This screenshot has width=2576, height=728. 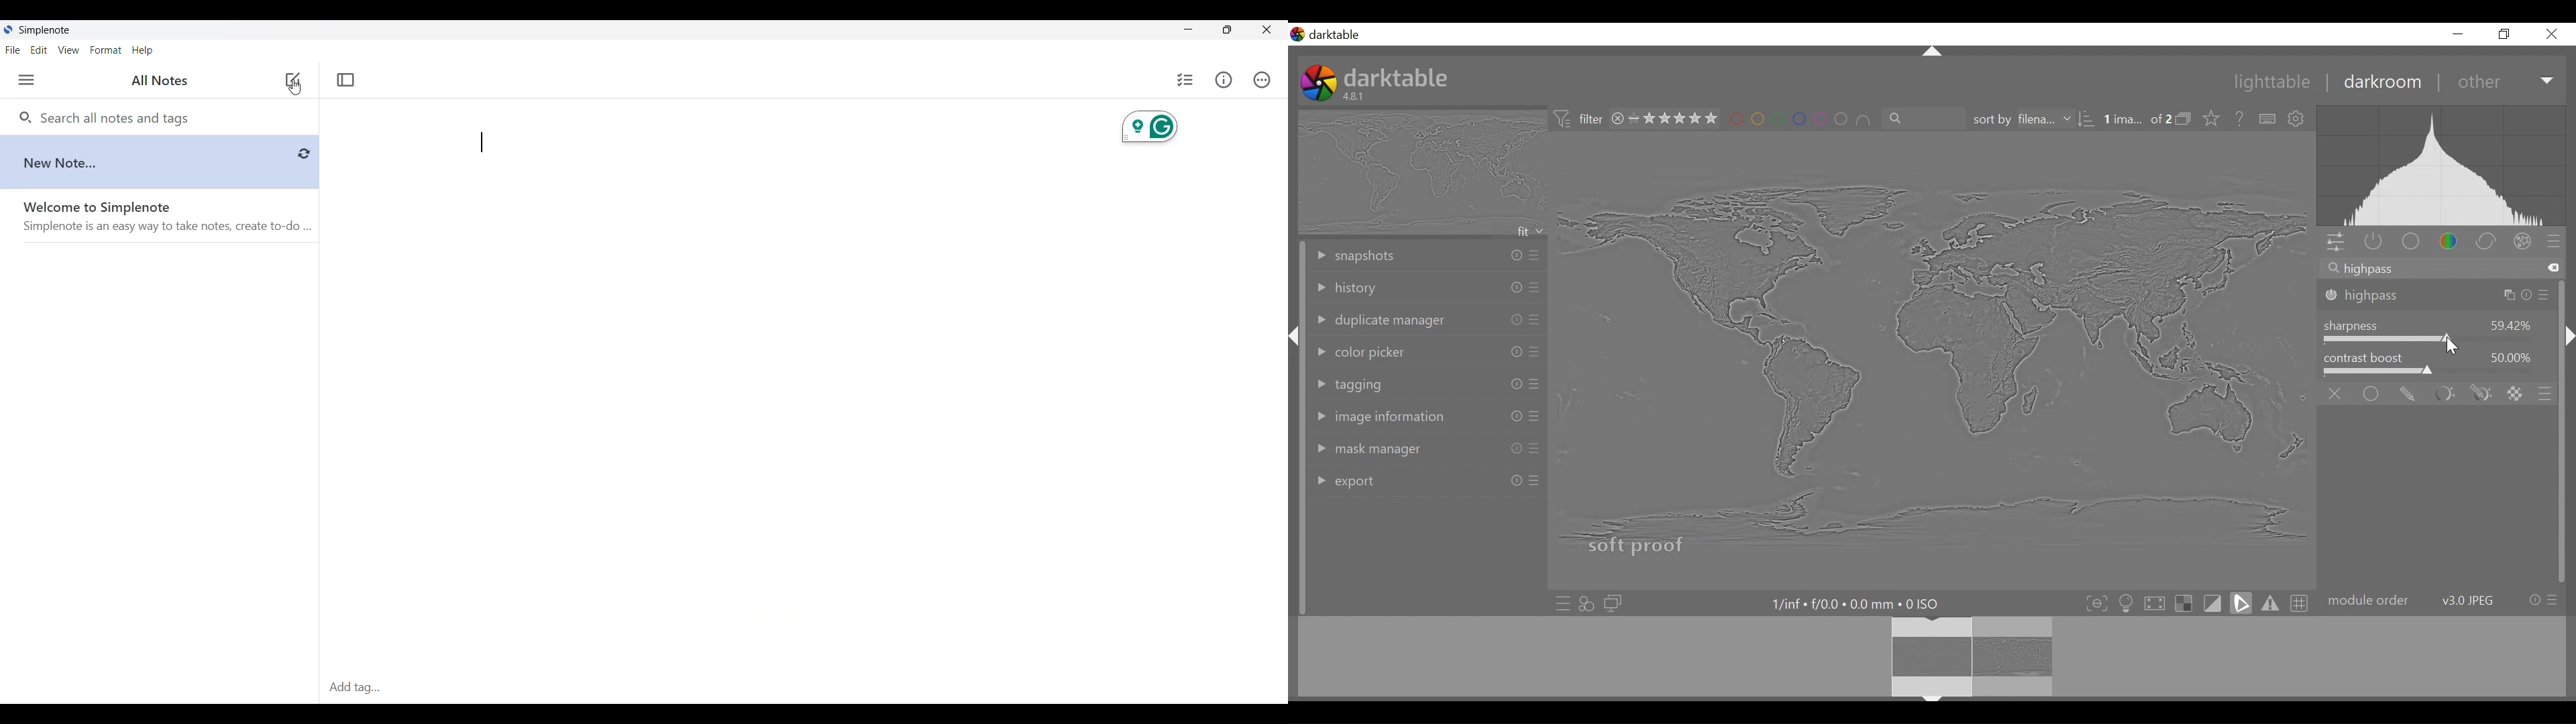 What do you see at coordinates (2364, 357) in the screenshot?
I see `Contrast boost` at bounding box center [2364, 357].